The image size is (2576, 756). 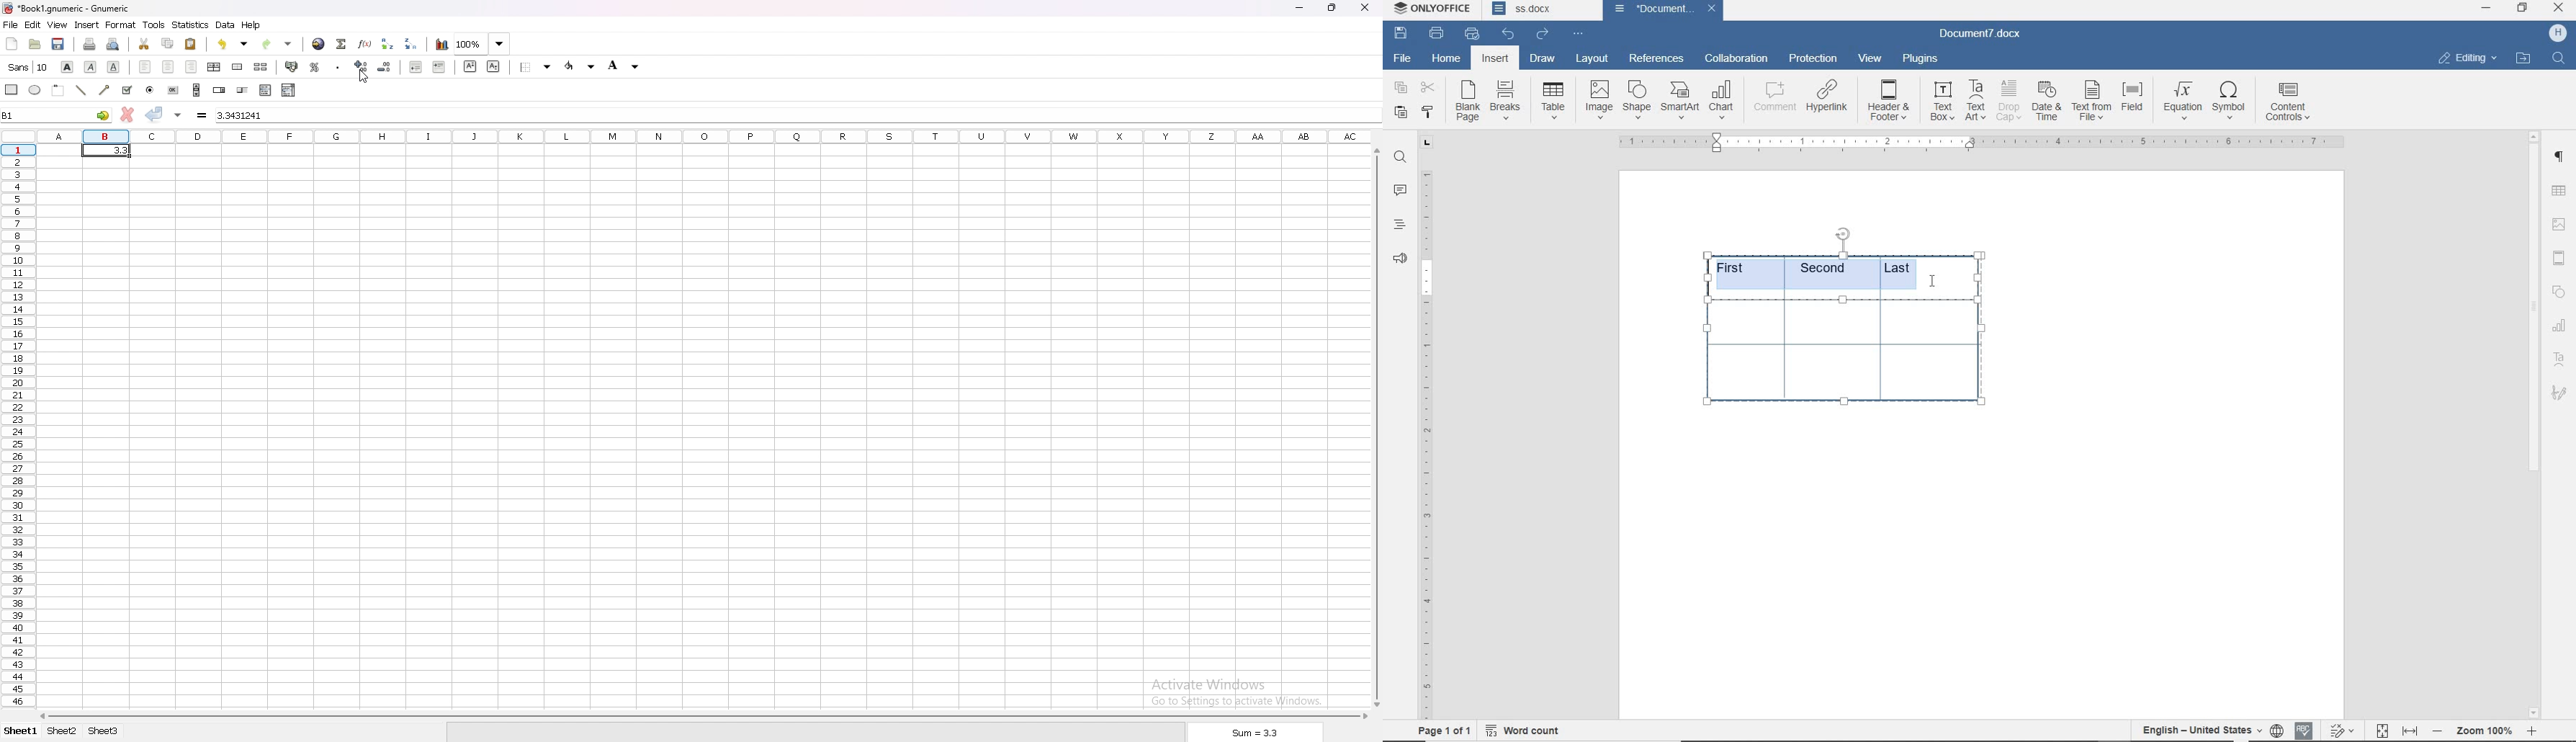 I want to click on list, so click(x=288, y=90).